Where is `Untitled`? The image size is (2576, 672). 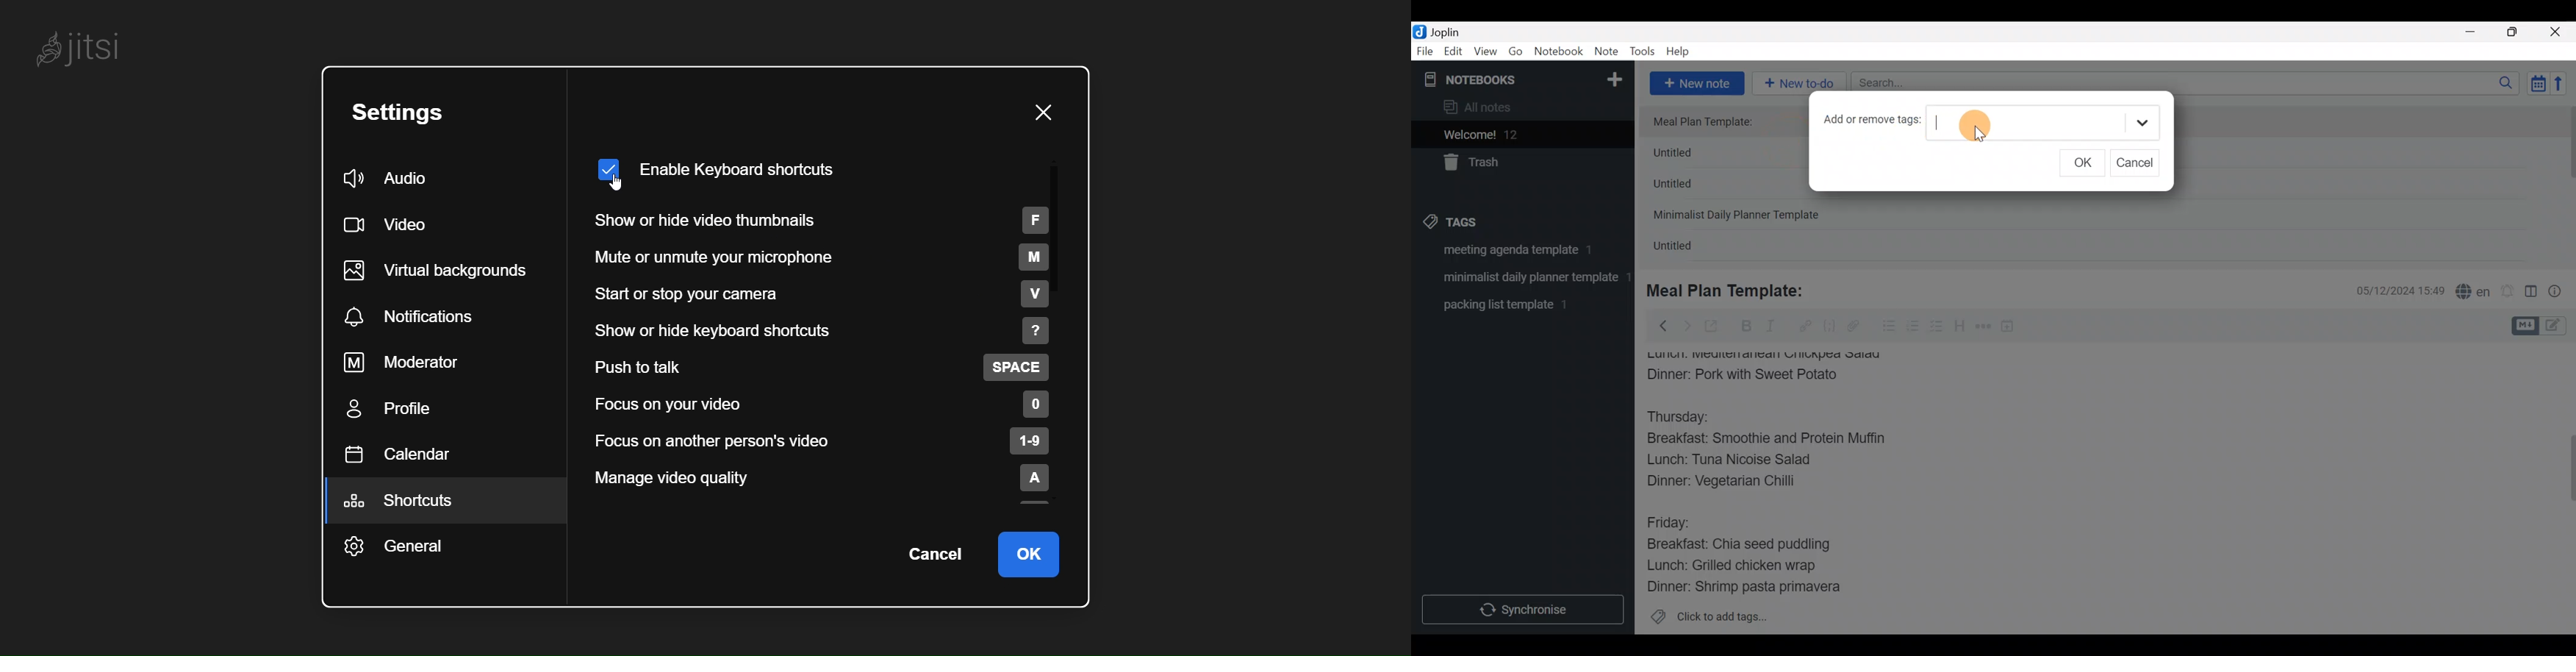
Untitled is located at coordinates (1693, 155).